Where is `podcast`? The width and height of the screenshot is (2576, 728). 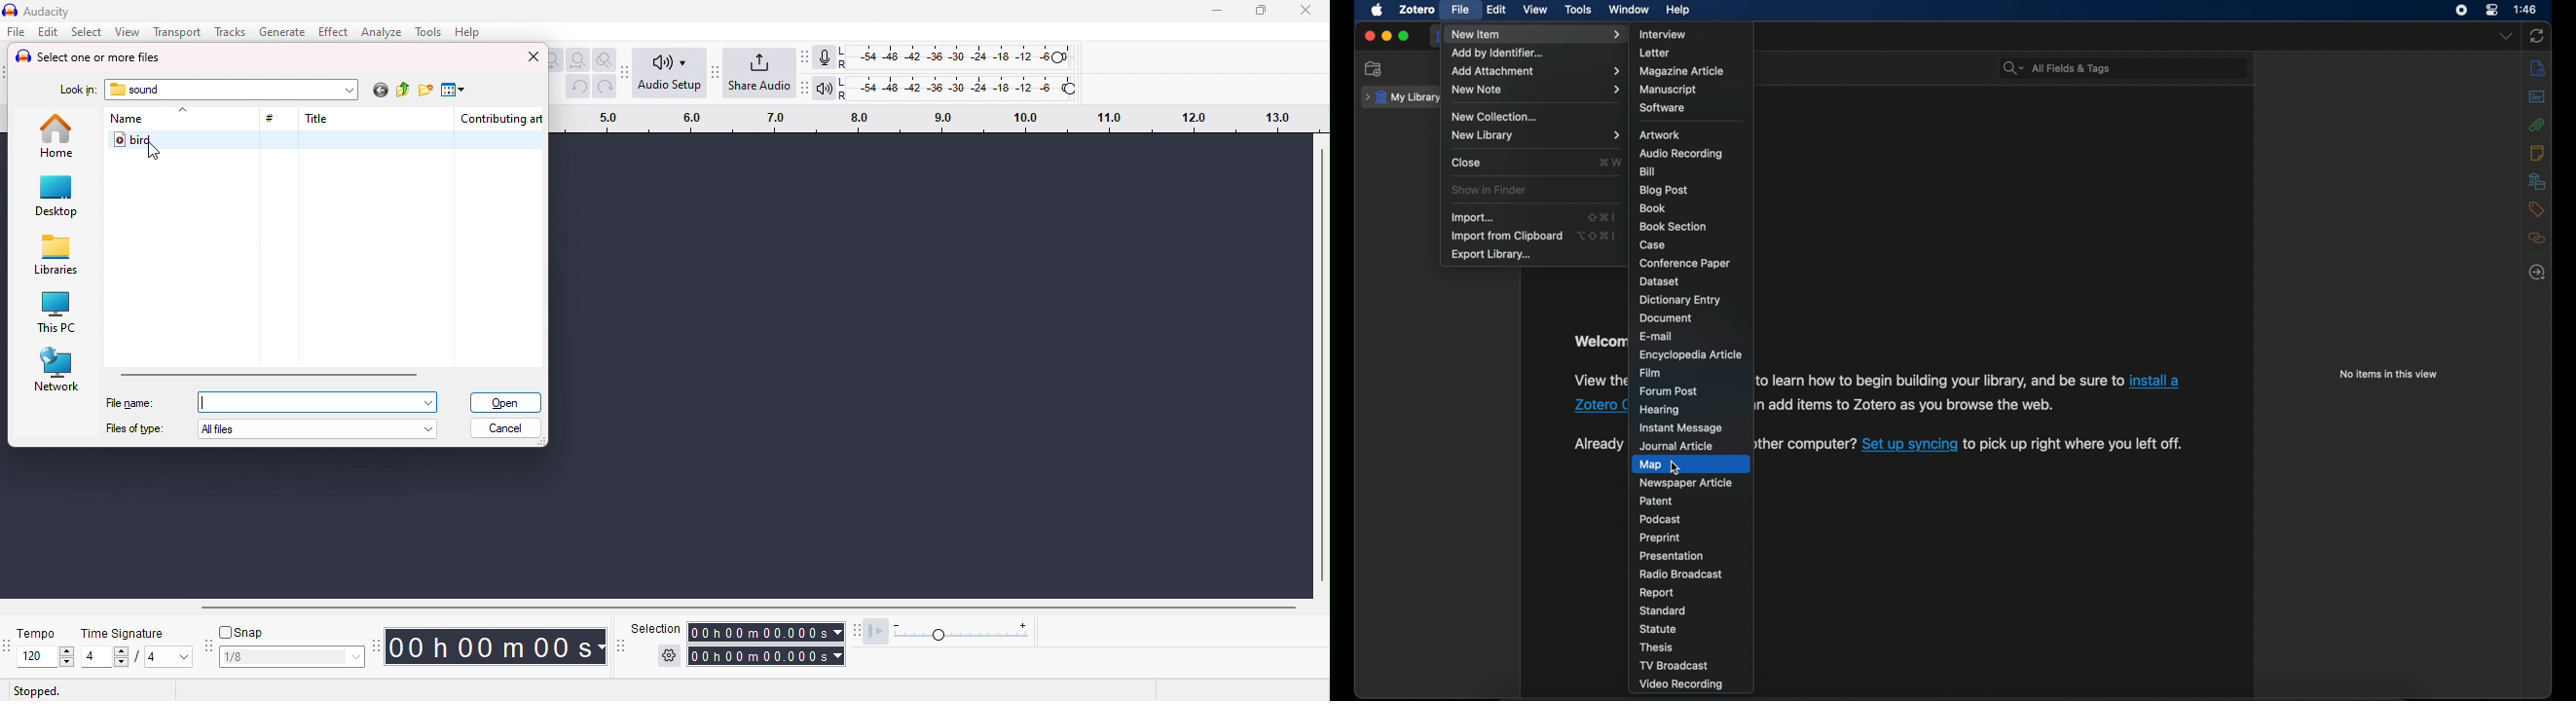
podcast is located at coordinates (1660, 519).